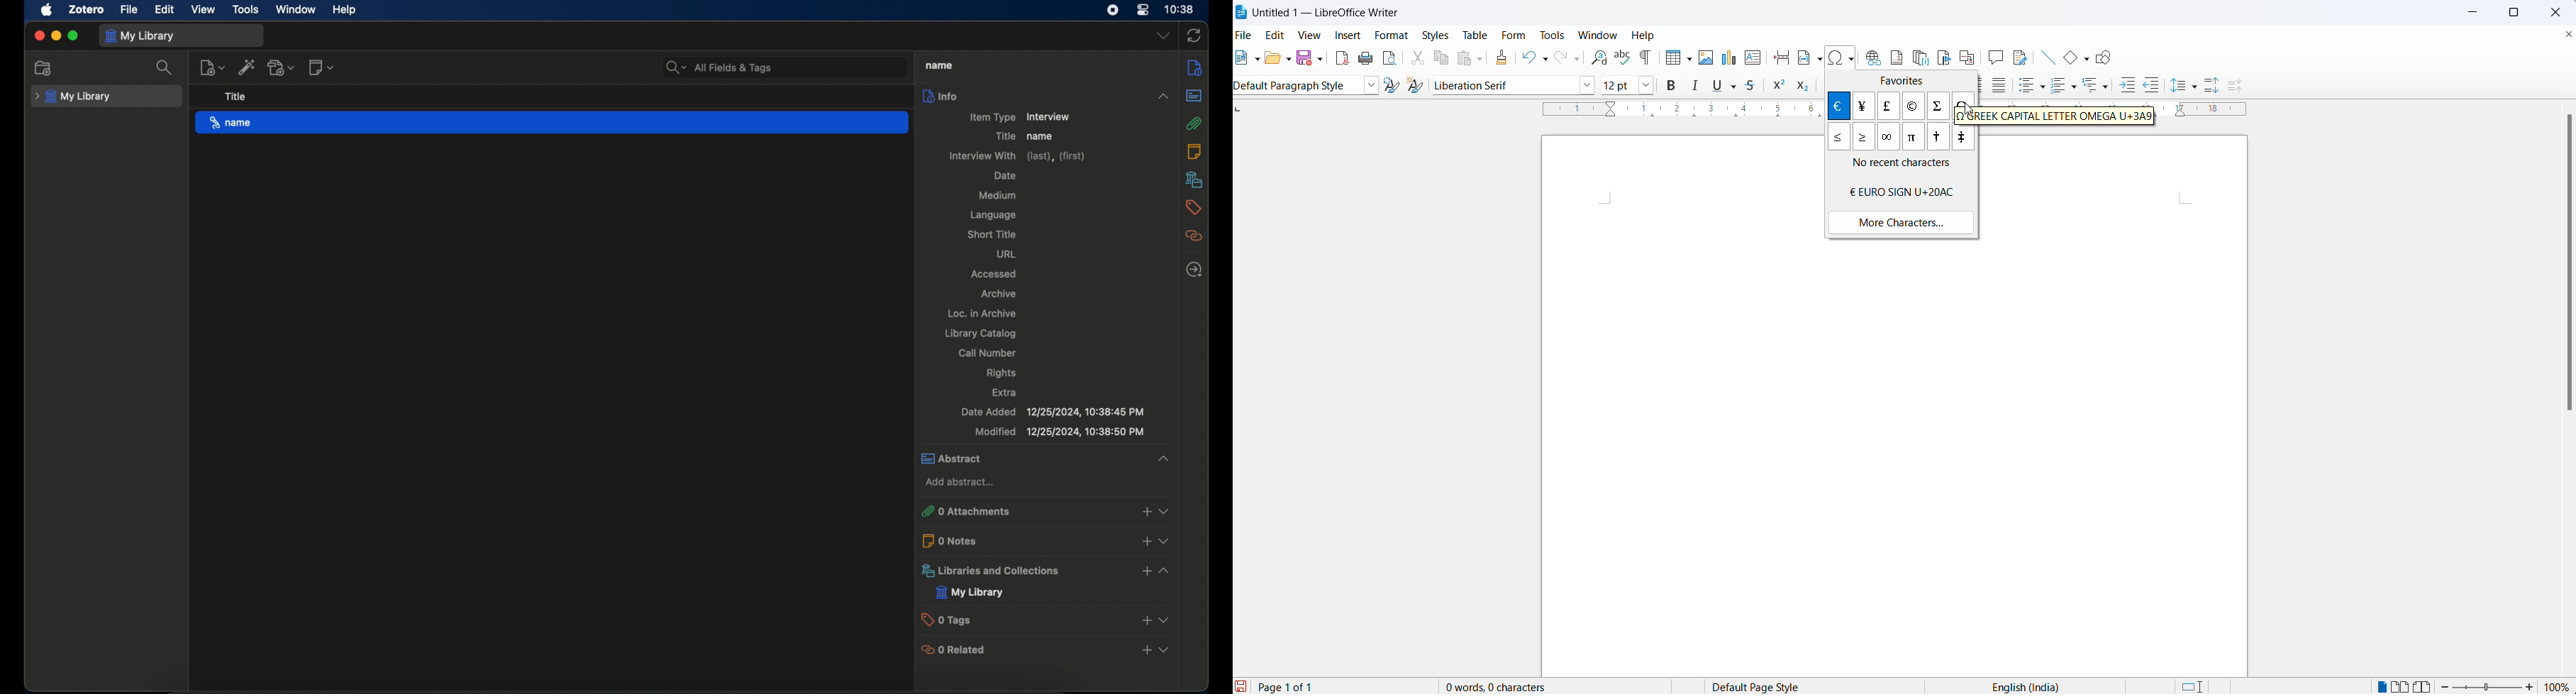 The image size is (2576, 700). I want to click on title, so click(236, 97).